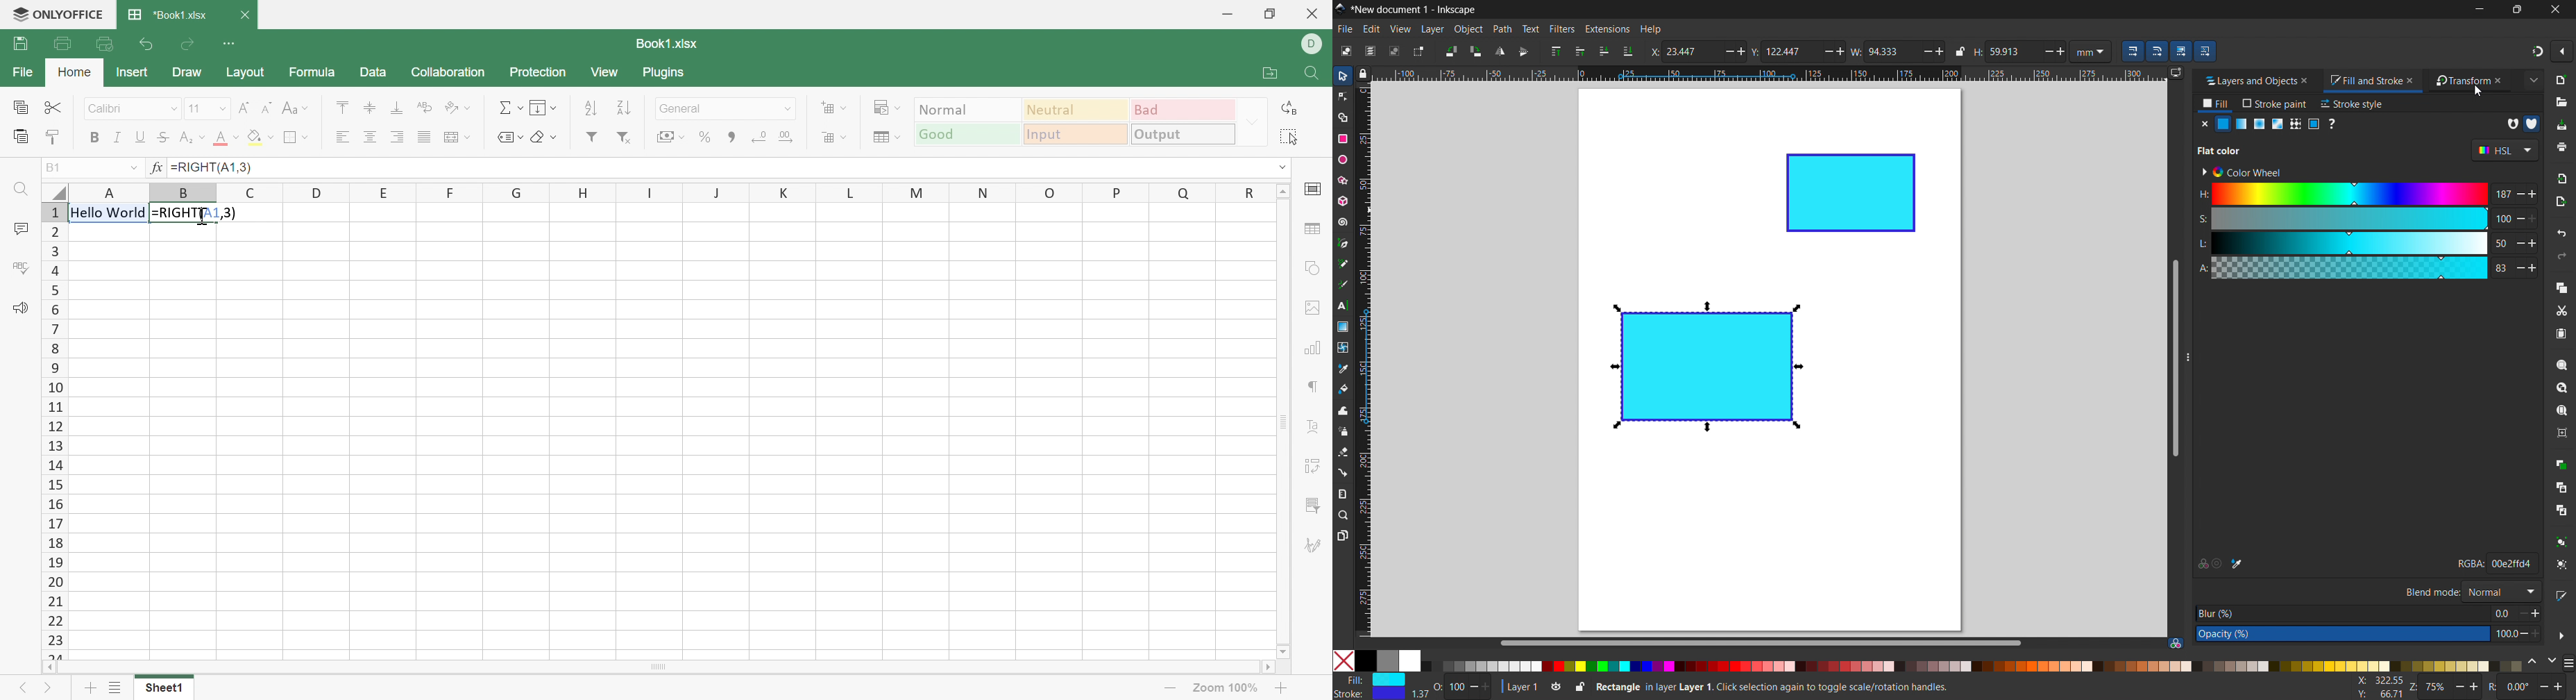 The width and height of the screenshot is (2576, 700). Describe the element at coordinates (1077, 135) in the screenshot. I see `Input` at that location.